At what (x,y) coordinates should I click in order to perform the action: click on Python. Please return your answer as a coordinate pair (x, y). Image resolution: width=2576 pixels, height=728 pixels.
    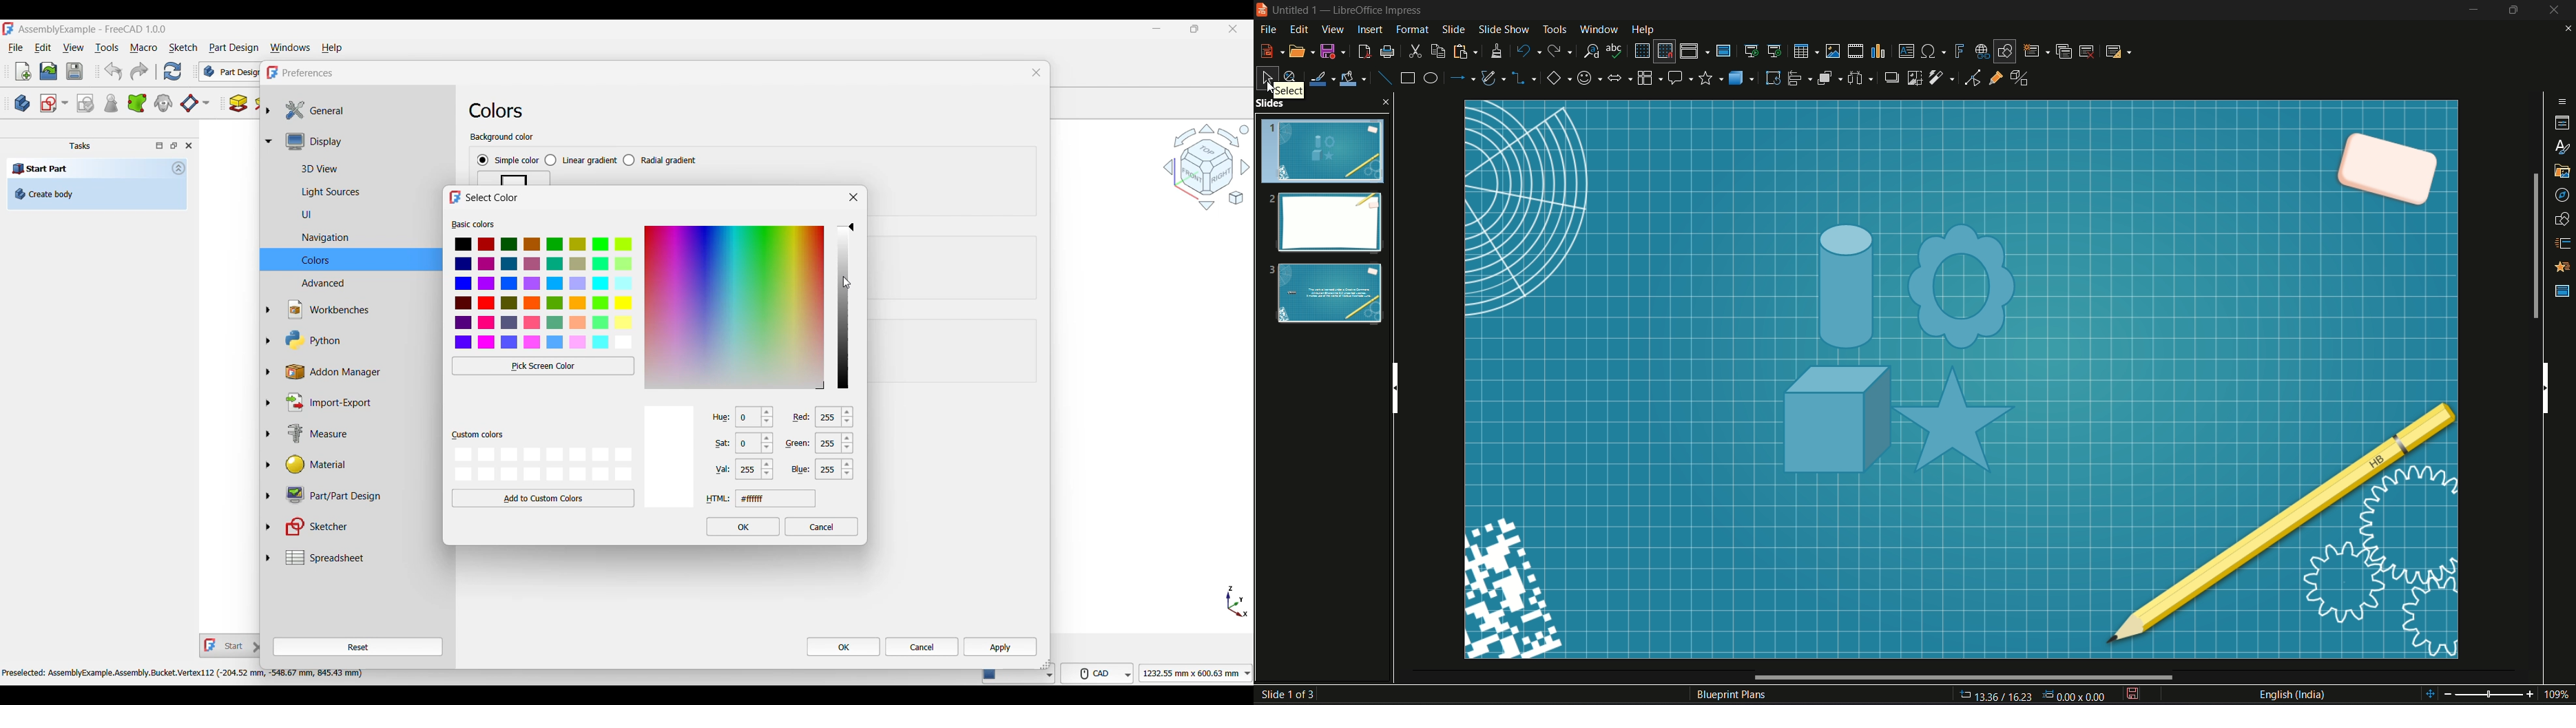
    Looking at the image, I should click on (359, 340).